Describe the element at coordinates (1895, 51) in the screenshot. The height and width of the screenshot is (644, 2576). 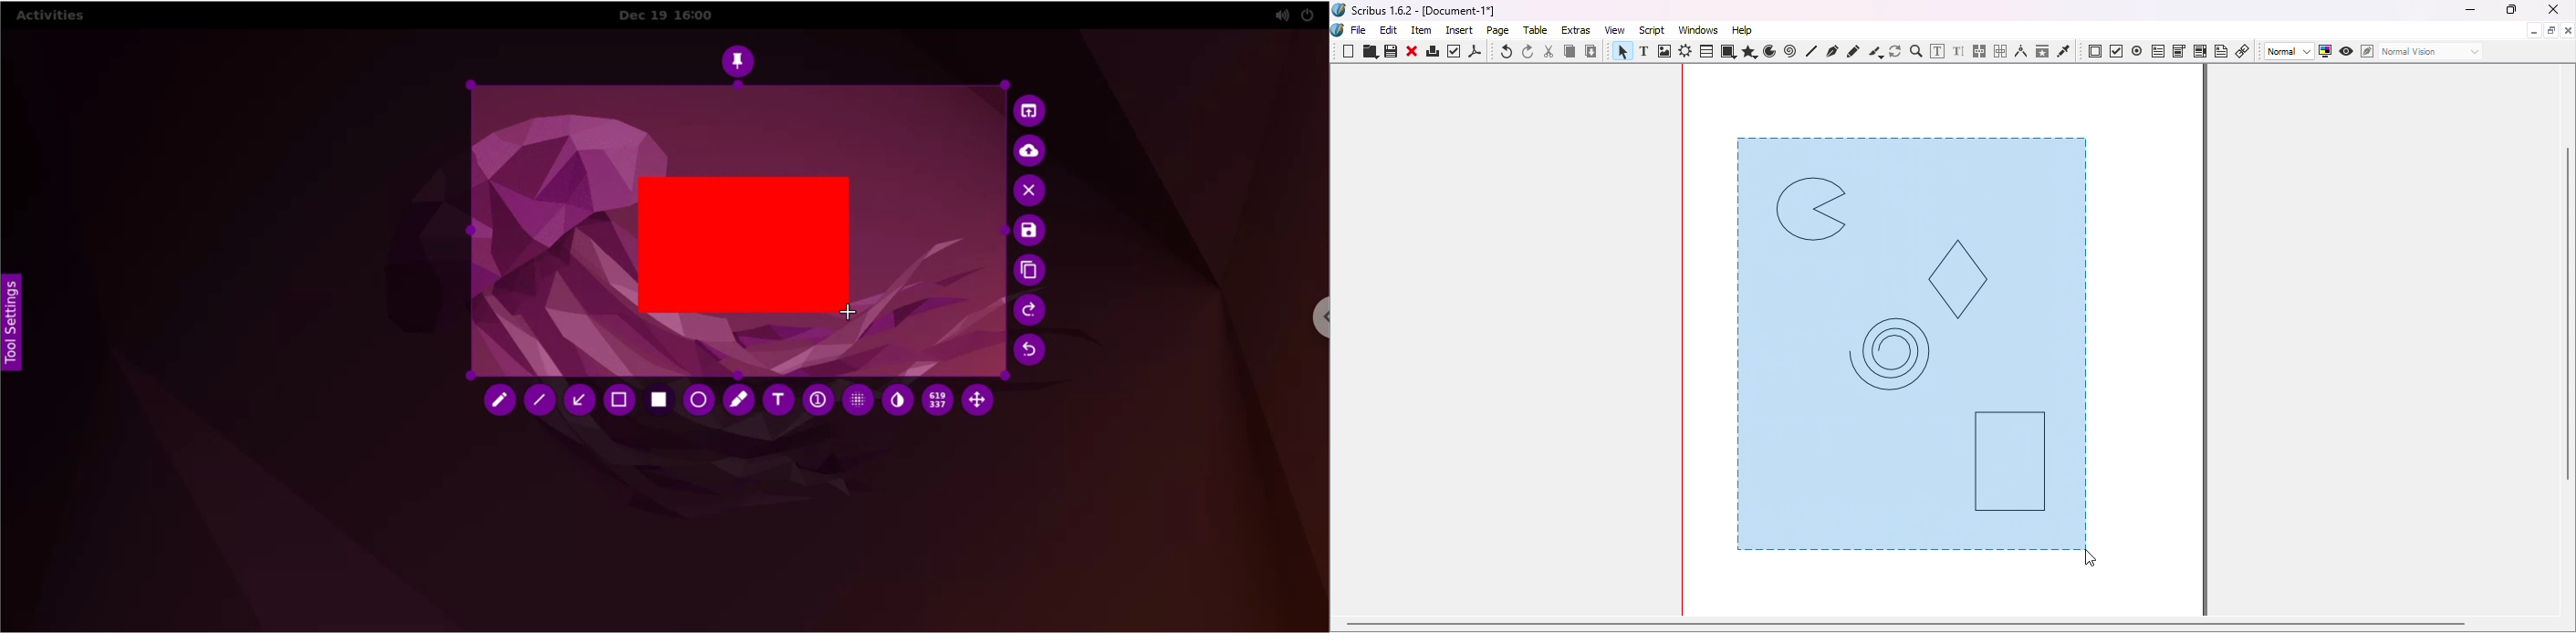
I see `Rotate item` at that location.